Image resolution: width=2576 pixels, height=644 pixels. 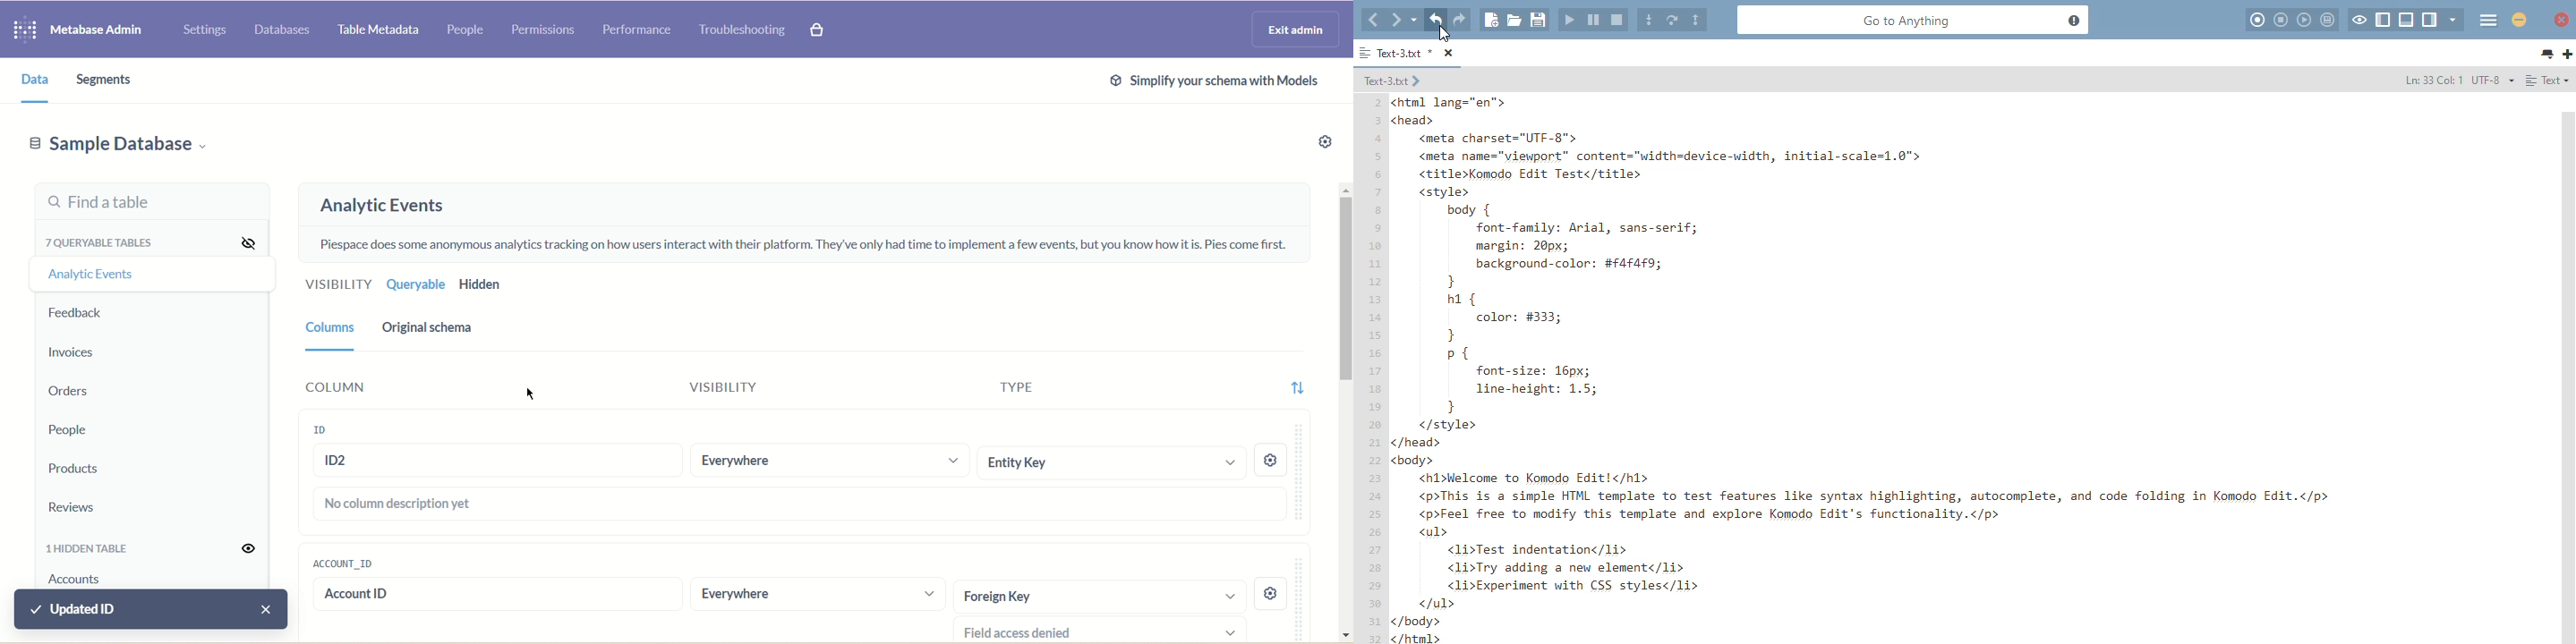 What do you see at coordinates (720, 388) in the screenshot?
I see `Visibility` at bounding box center [720, 388].